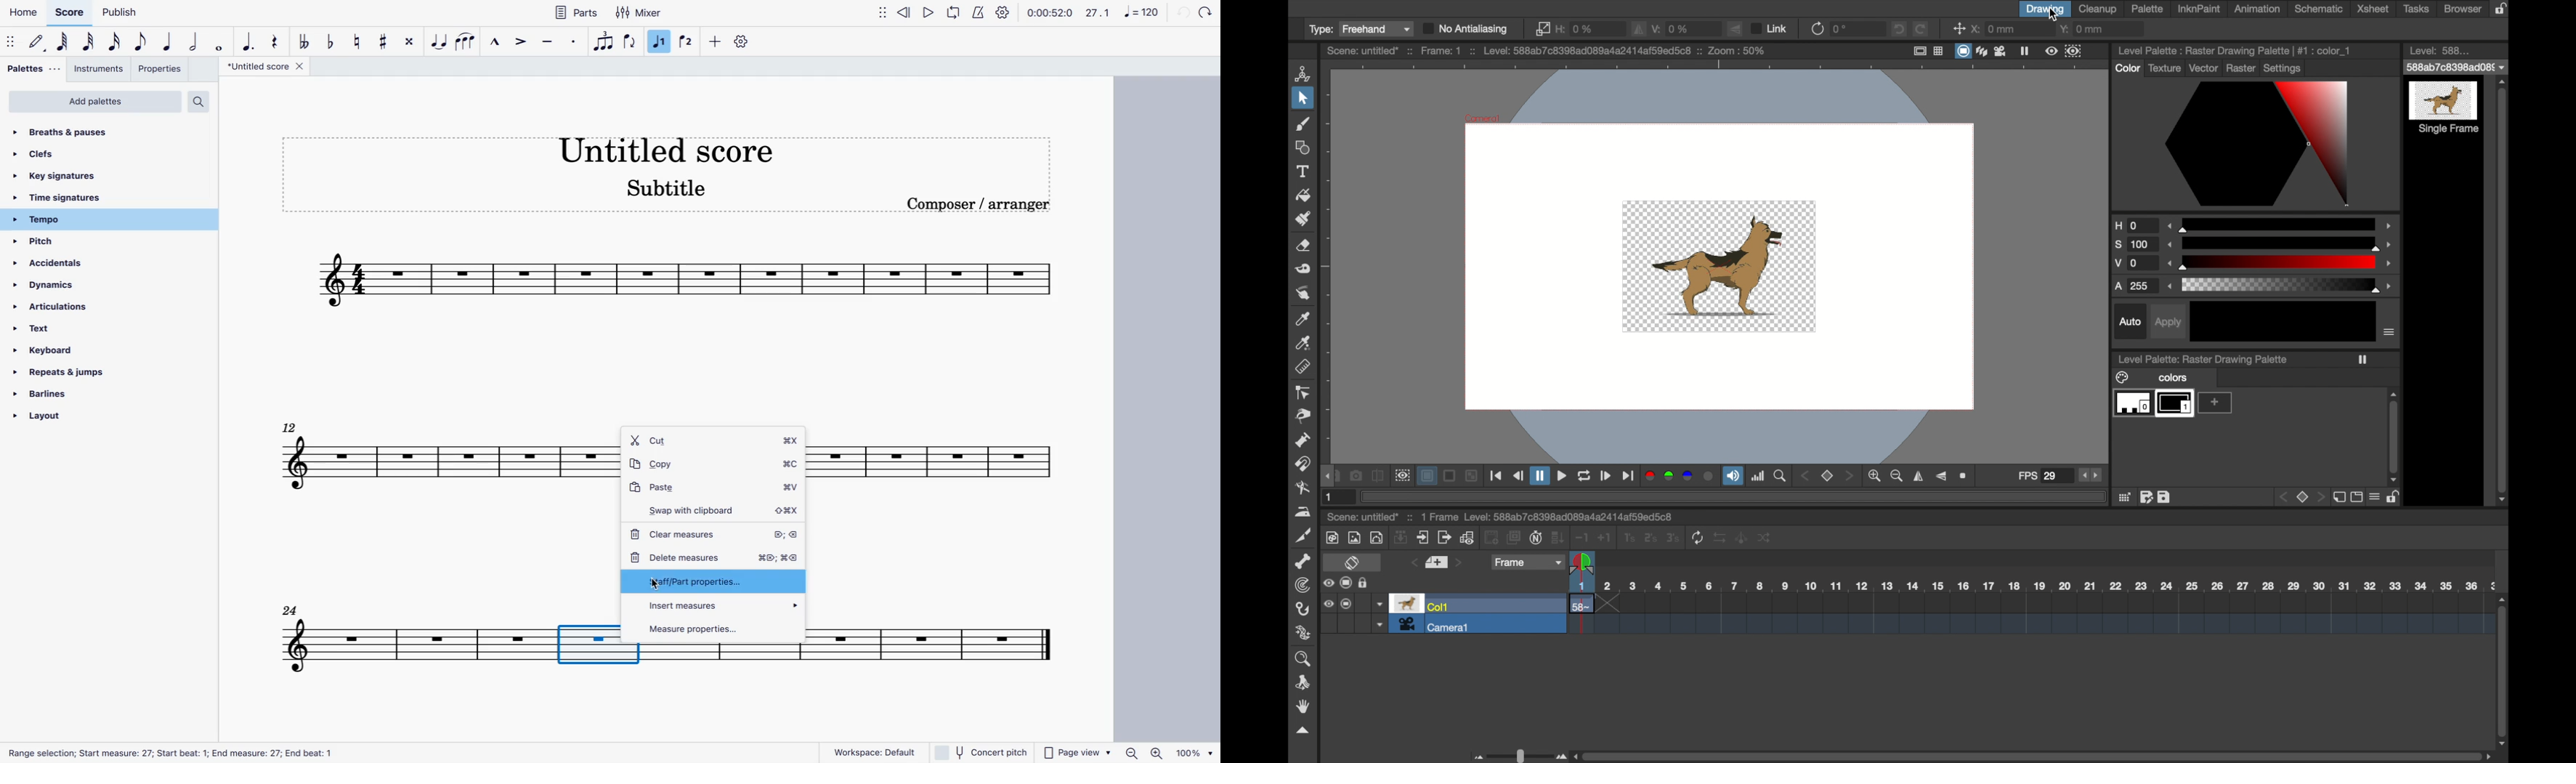 This screenshot has height=784, width=2576. Describe the element at coordinates (715, 41) in the screenshot. I see `more` at that location.